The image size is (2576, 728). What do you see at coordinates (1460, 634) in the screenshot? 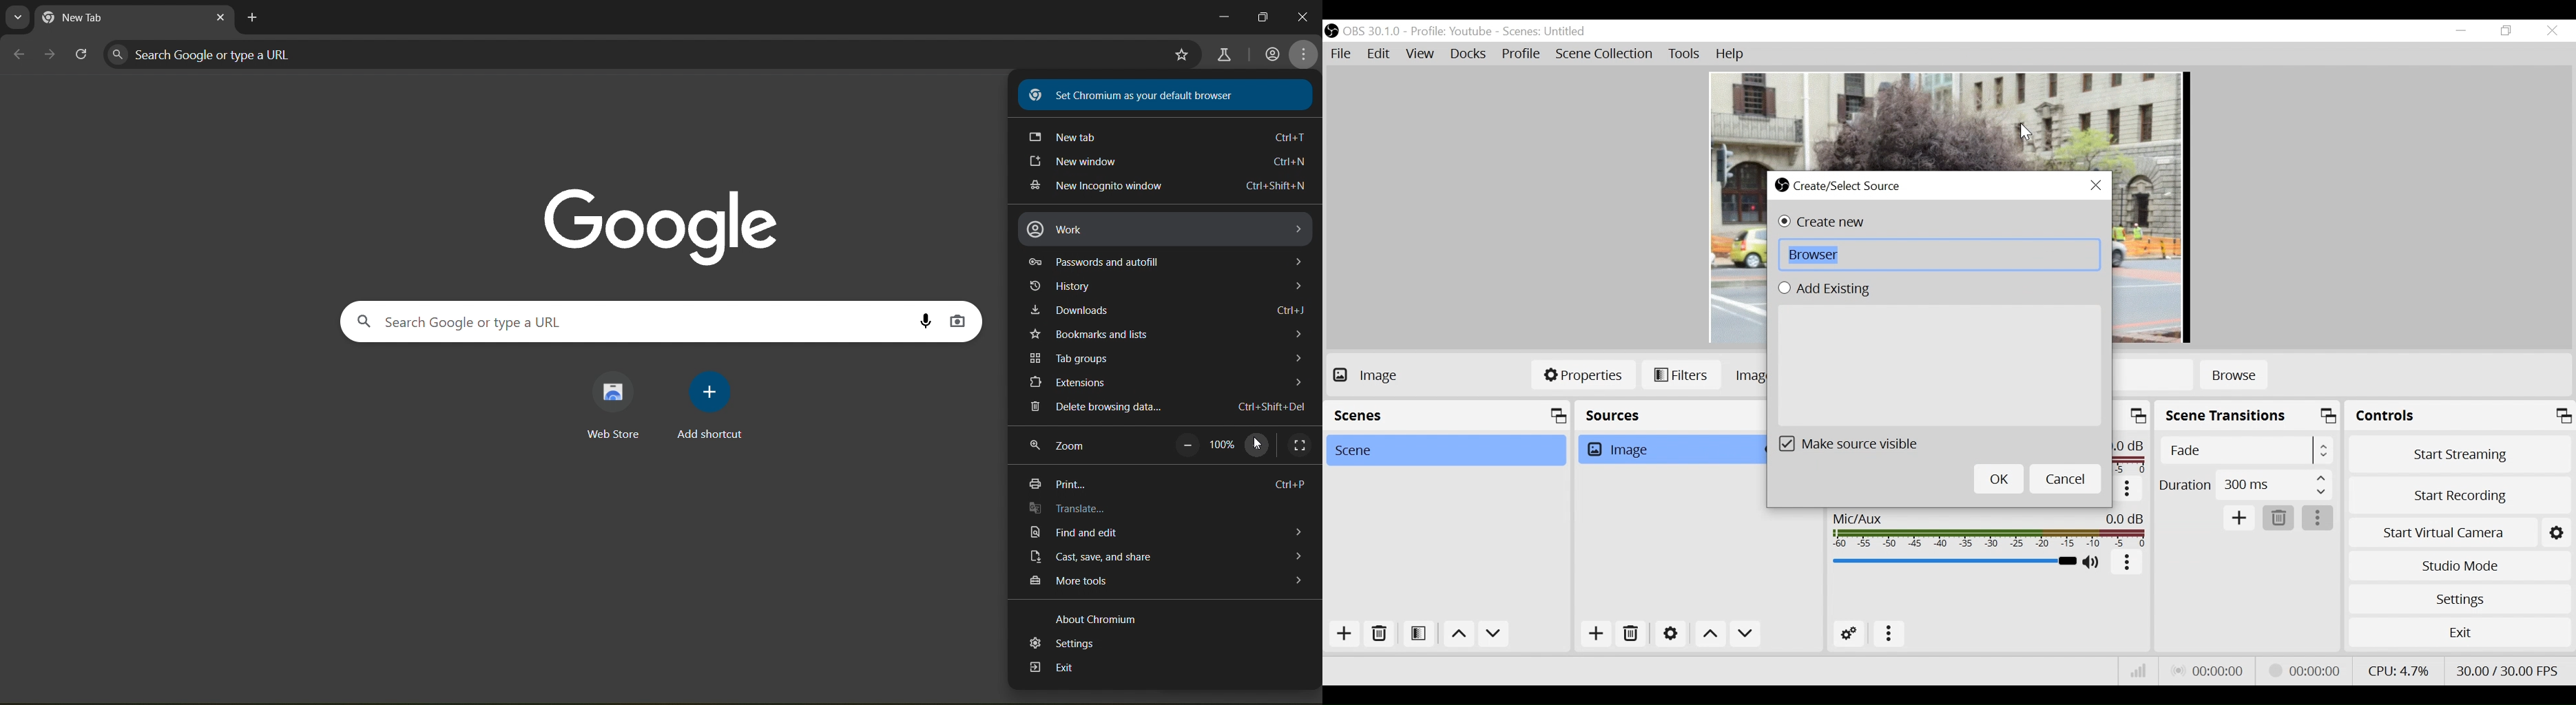
I see `move up` at bounding box center [1460, 634].